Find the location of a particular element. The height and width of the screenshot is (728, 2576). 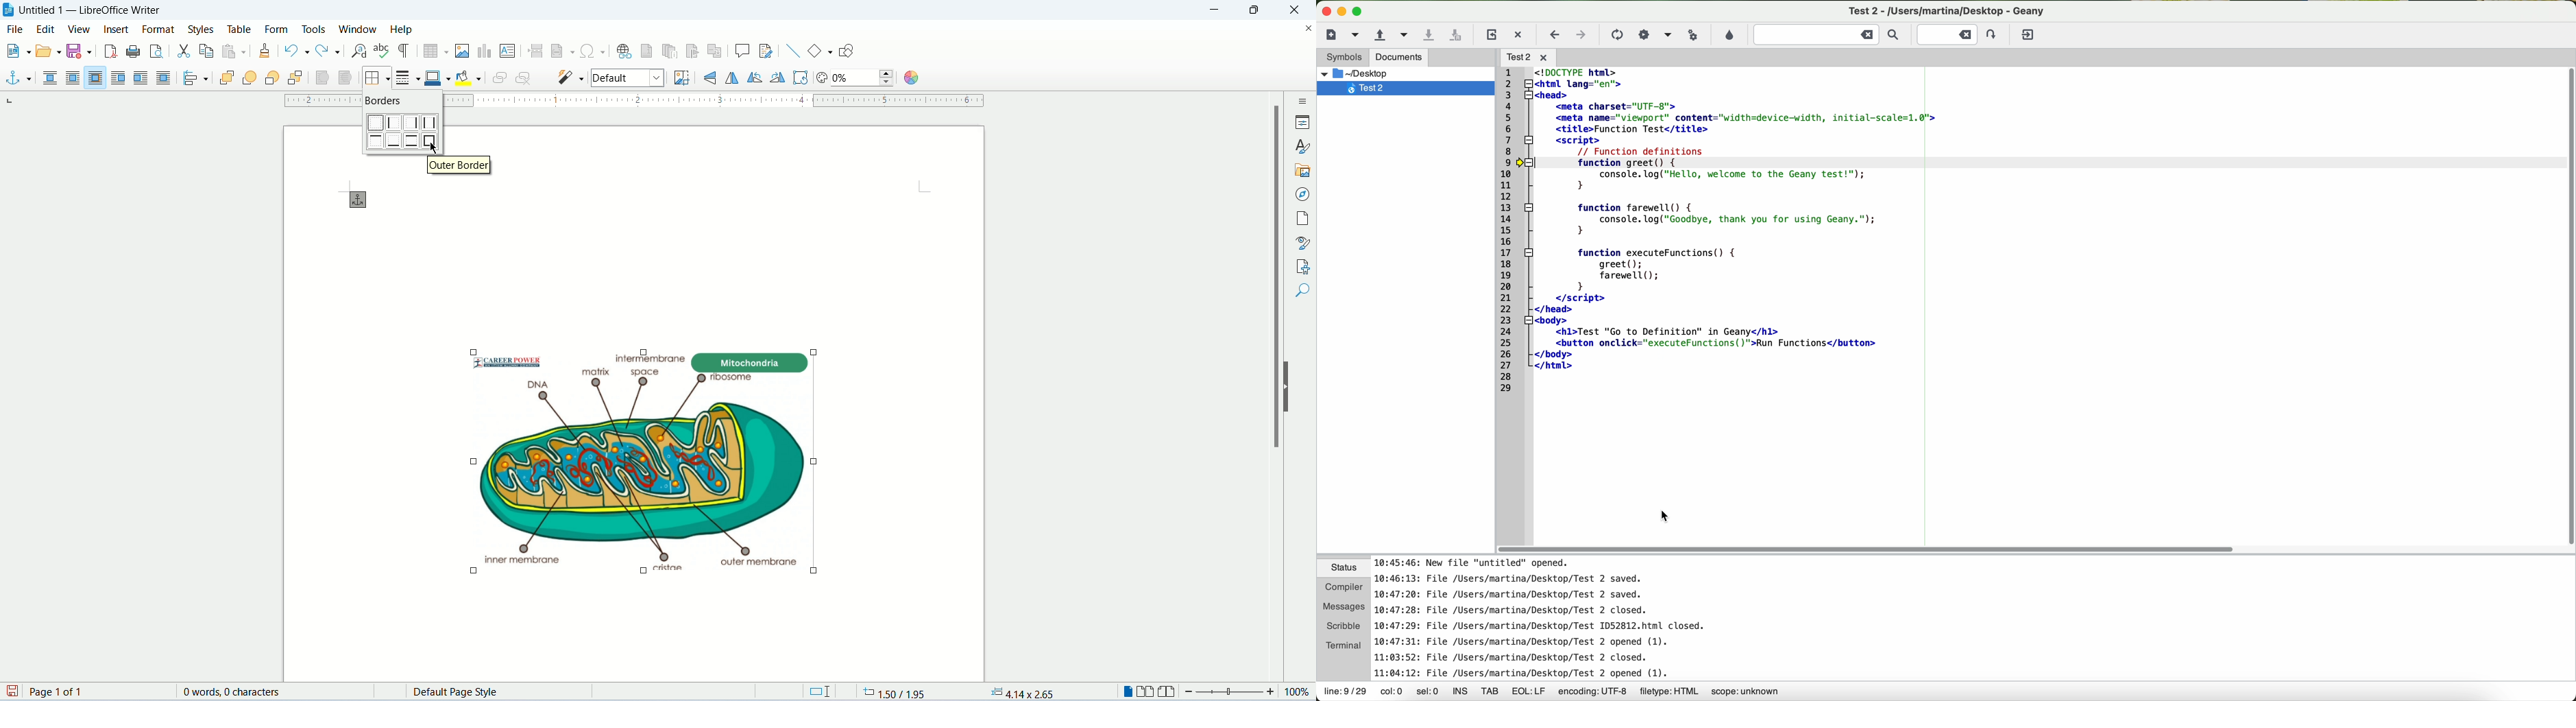

format is located at coordinates (159, 29).